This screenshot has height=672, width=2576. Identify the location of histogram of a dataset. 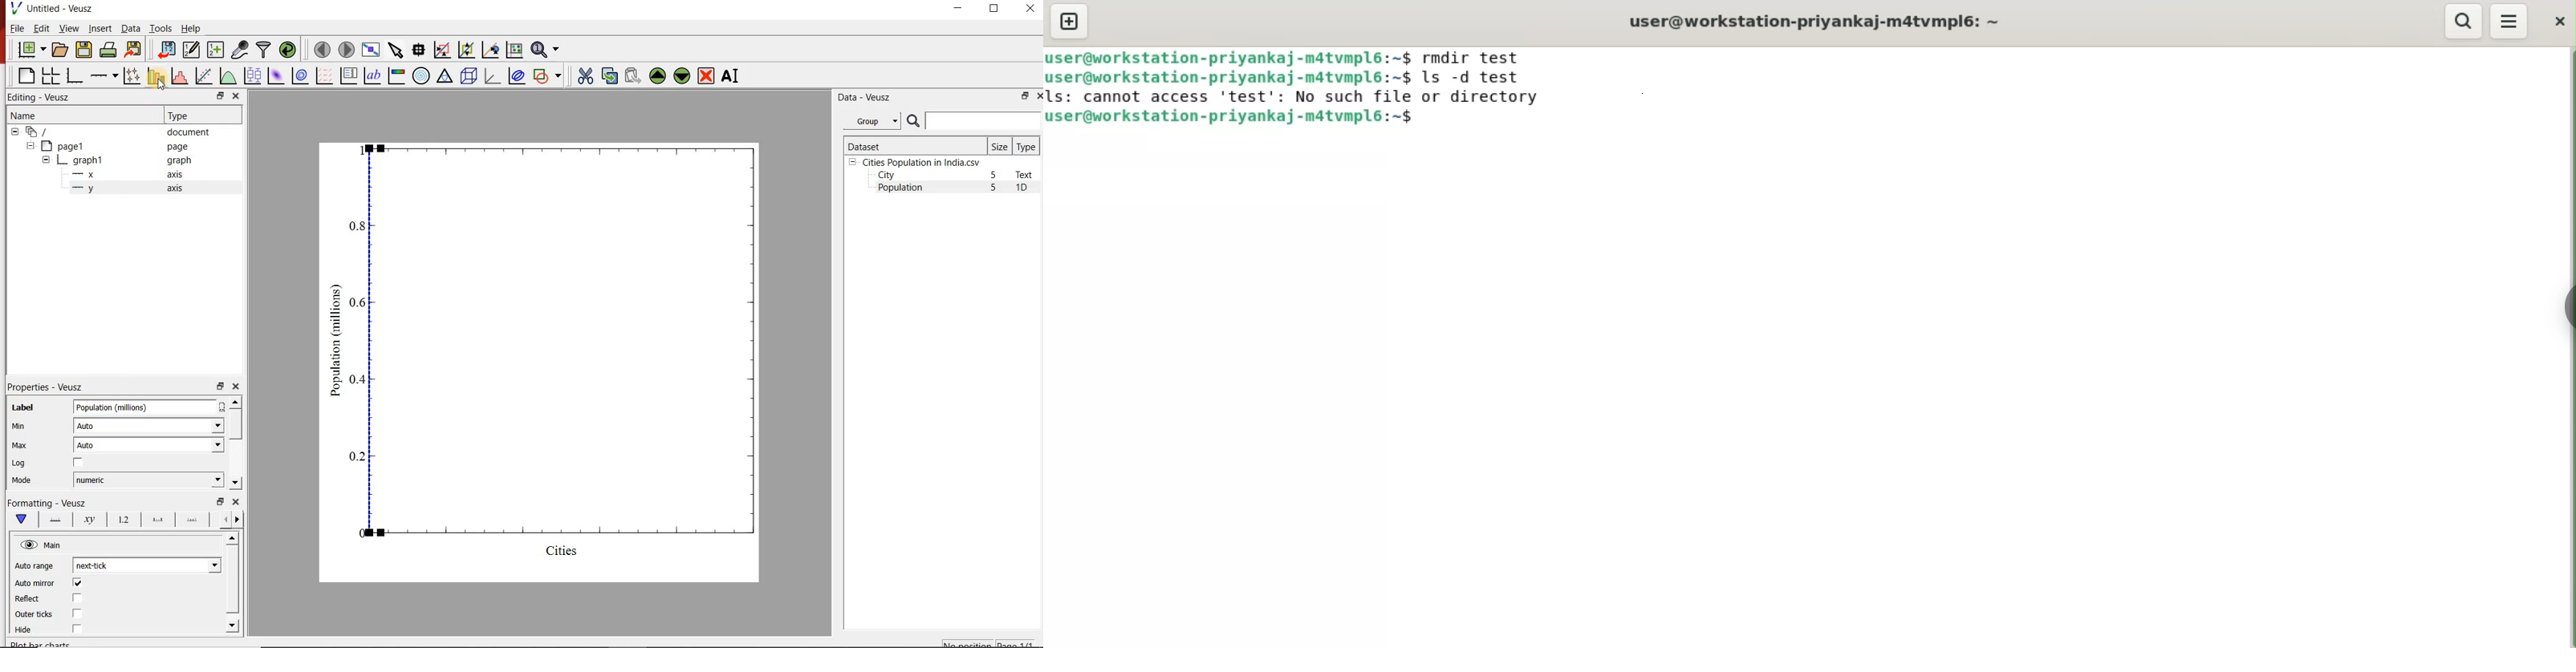
(178, 76).